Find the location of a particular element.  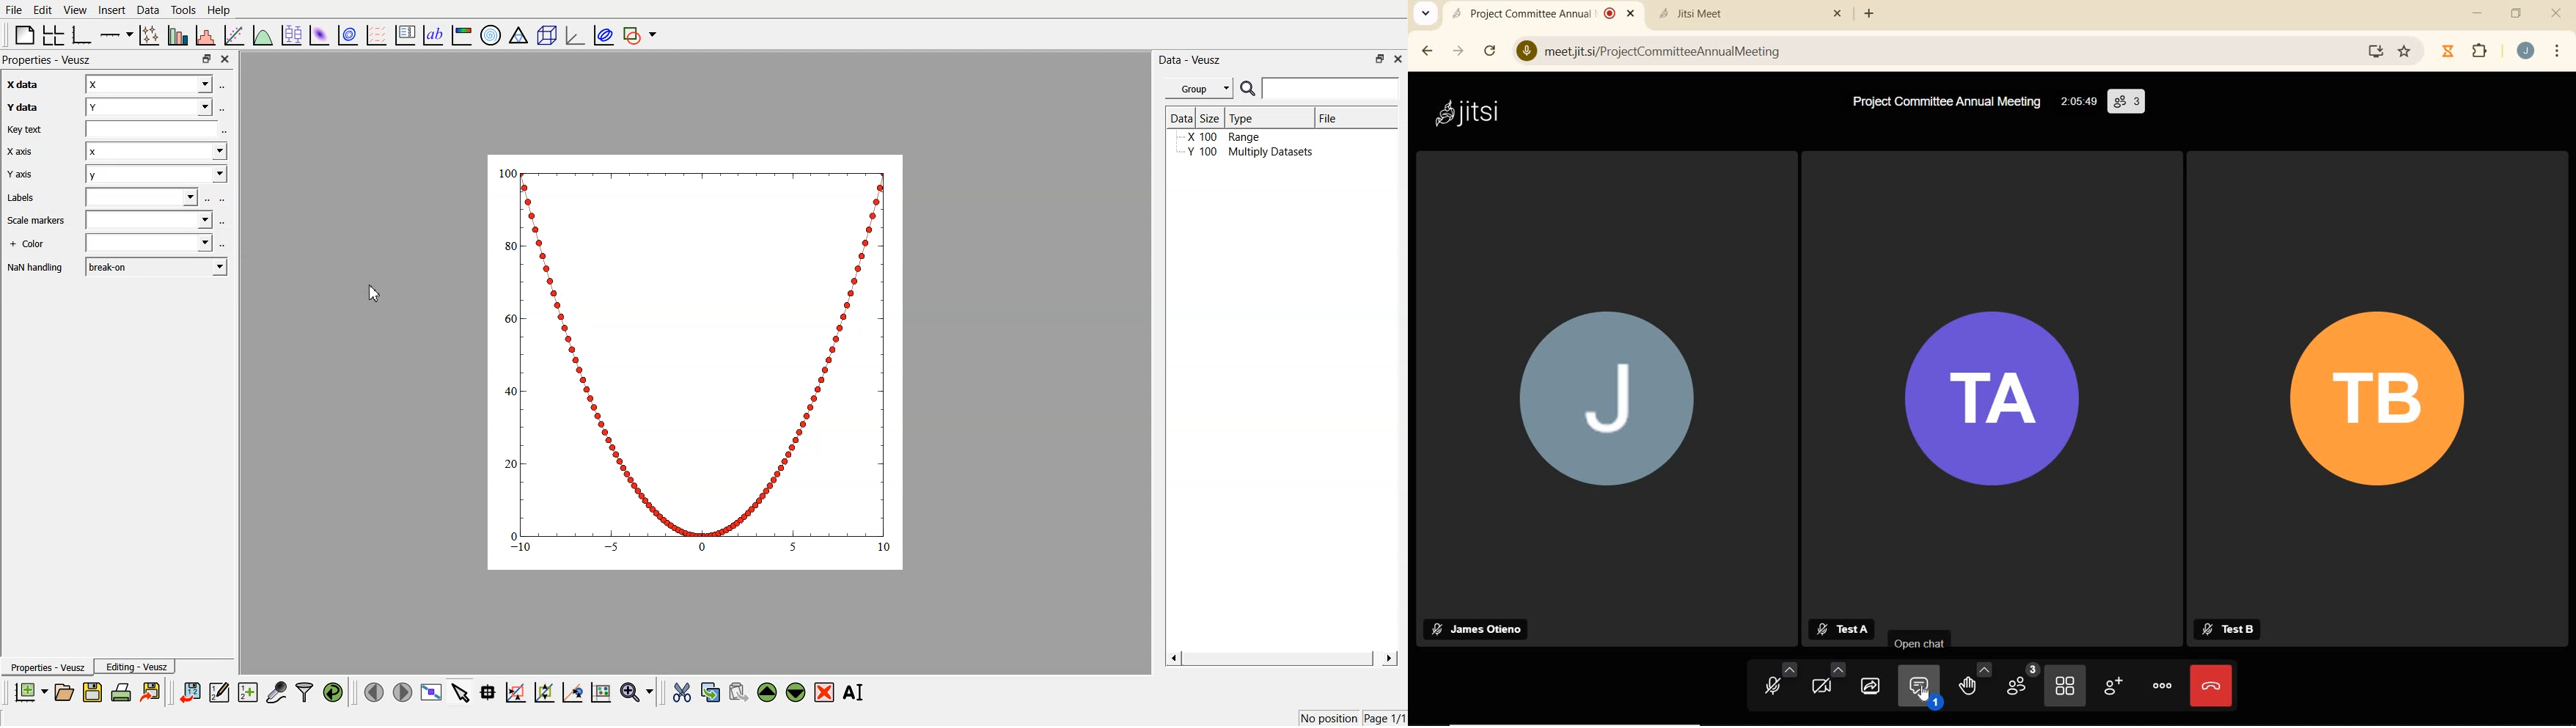

scroll bar is located at coordinates (1280, 658).